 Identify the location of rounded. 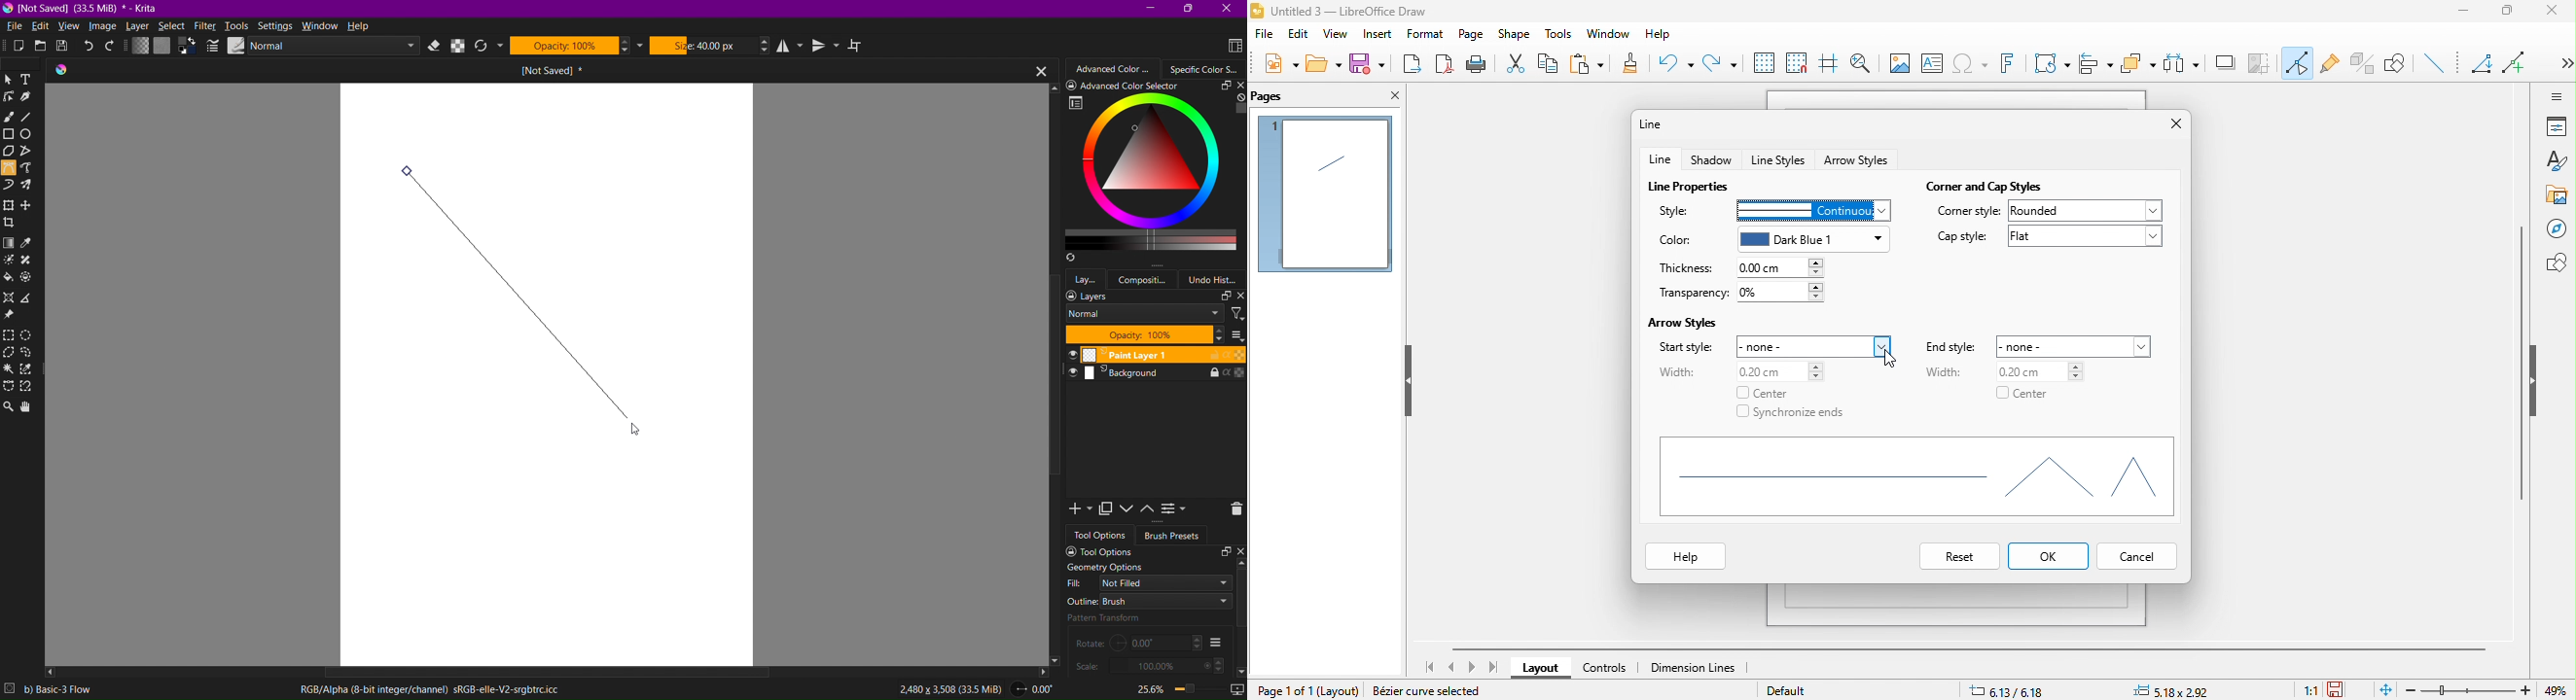
(2088, 211).